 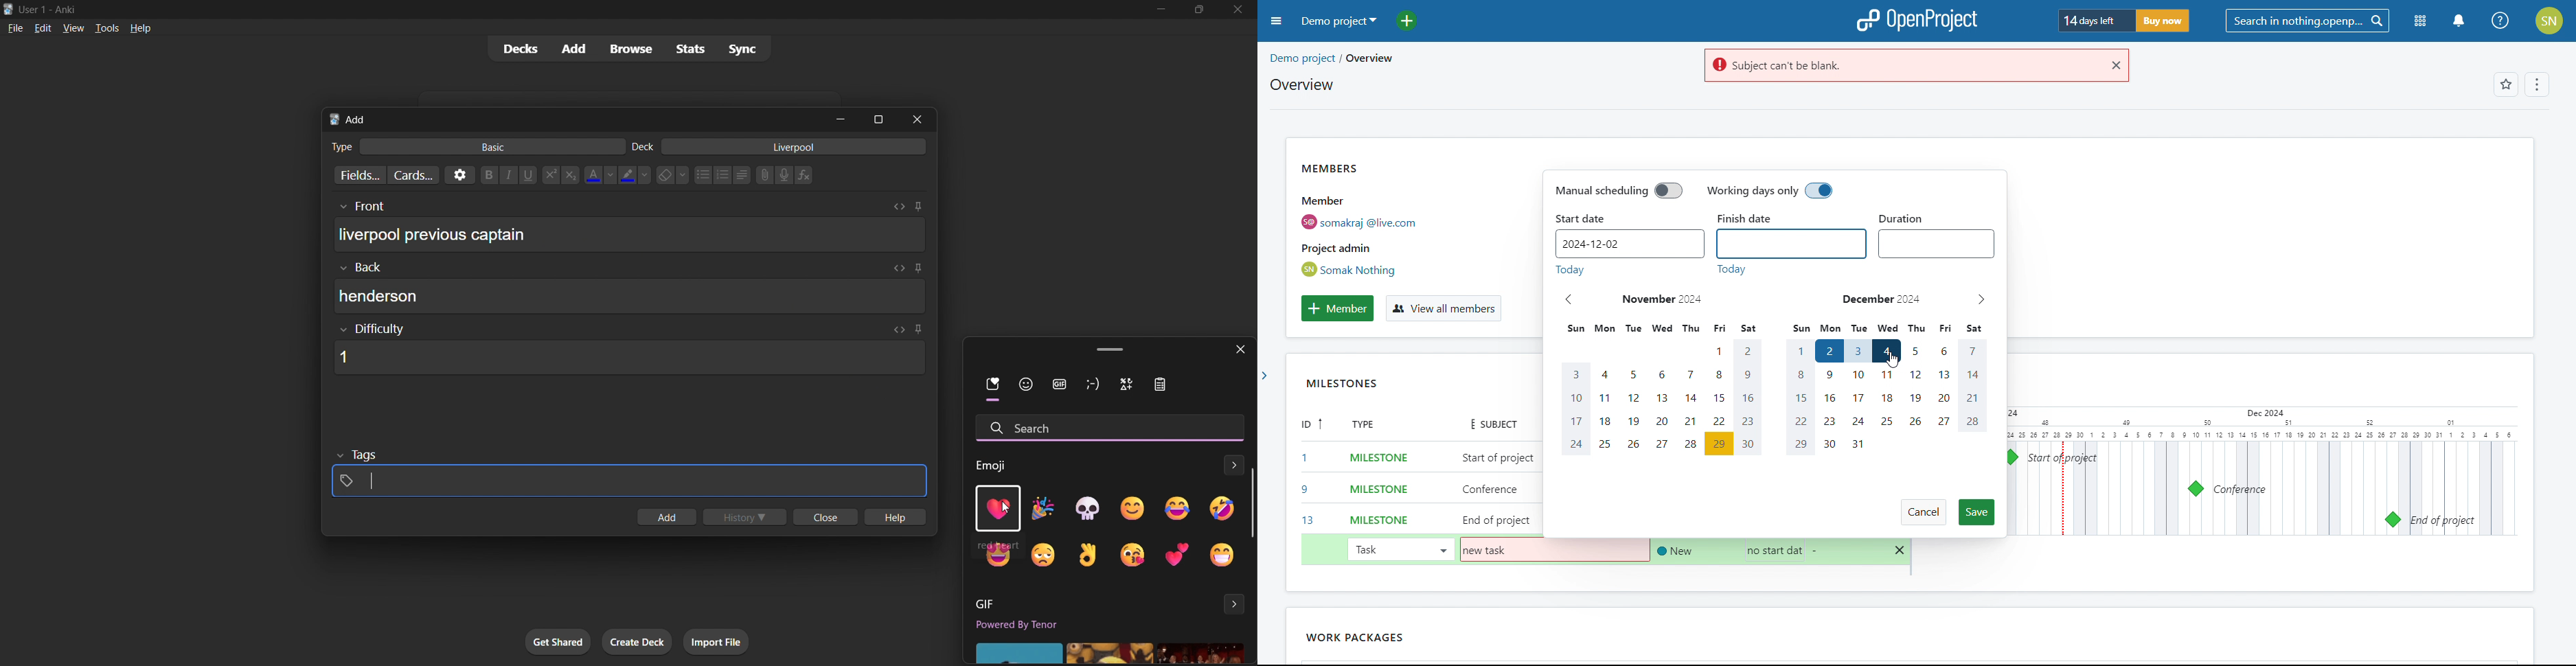 What do you see at coordinates (1040, 626) in the screenshot?
I see `Powered by Tenor` at bounding box center [1040, 626].